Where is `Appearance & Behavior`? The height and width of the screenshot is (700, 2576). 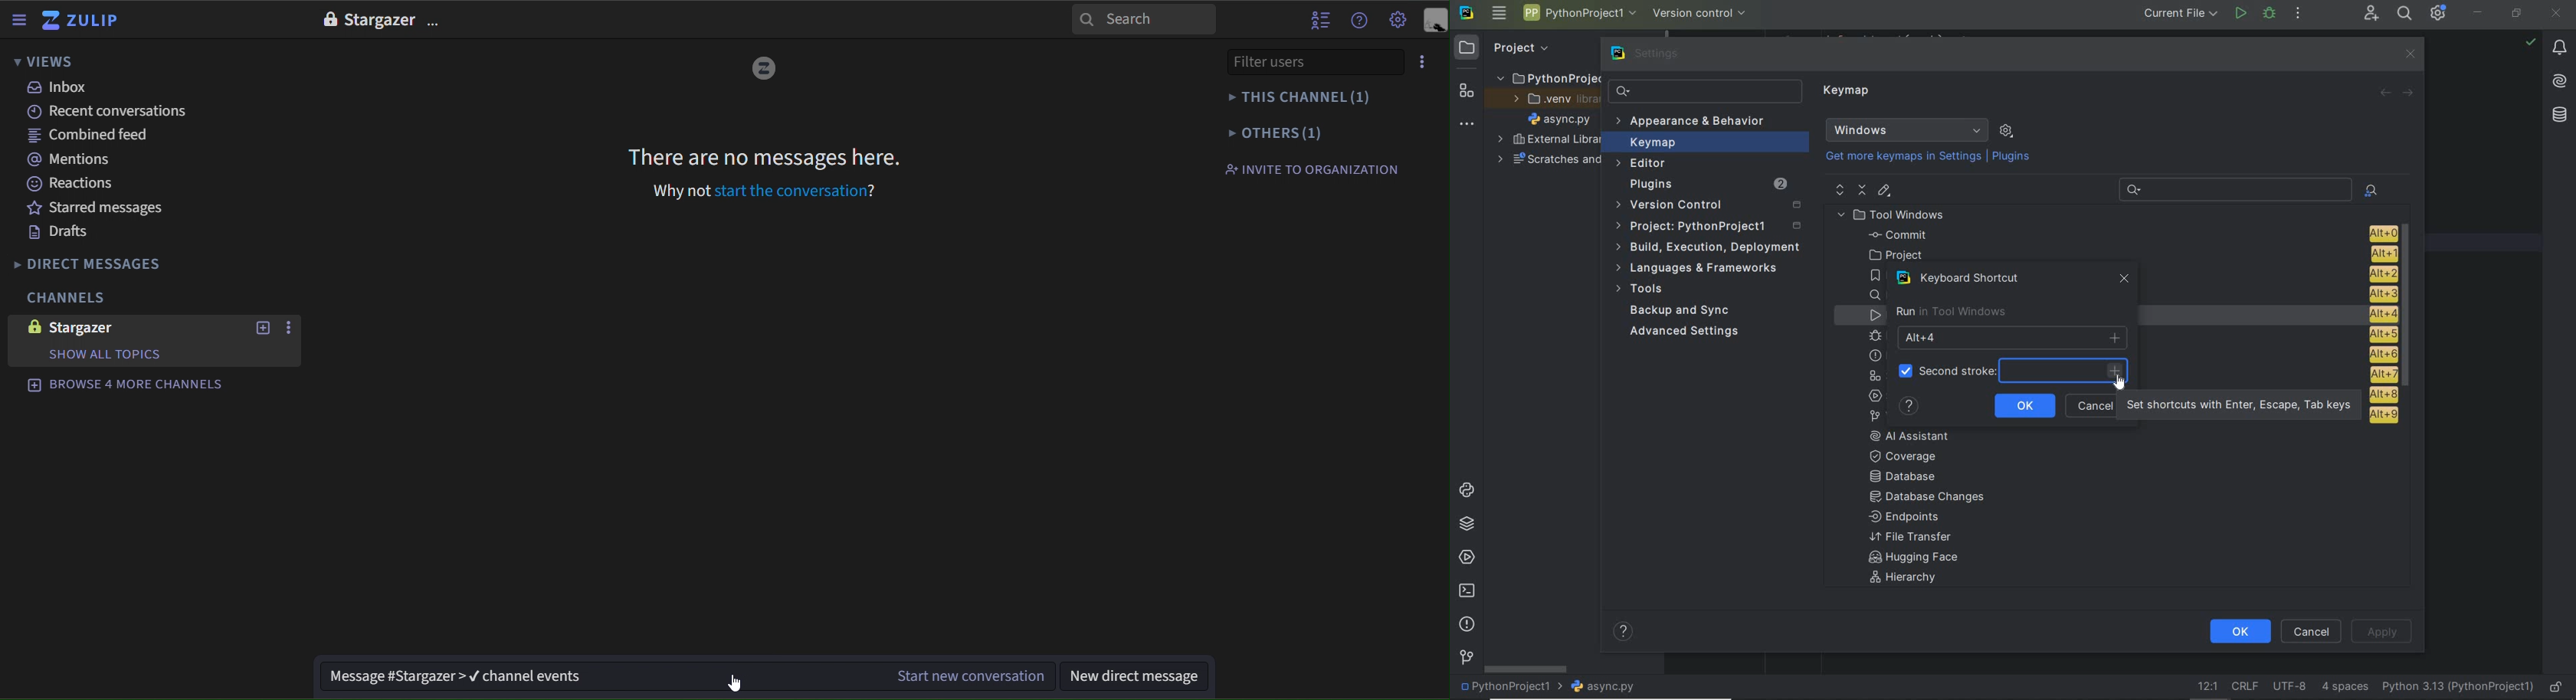 Appearance & Behavior is located at coordinates (1693, 122).